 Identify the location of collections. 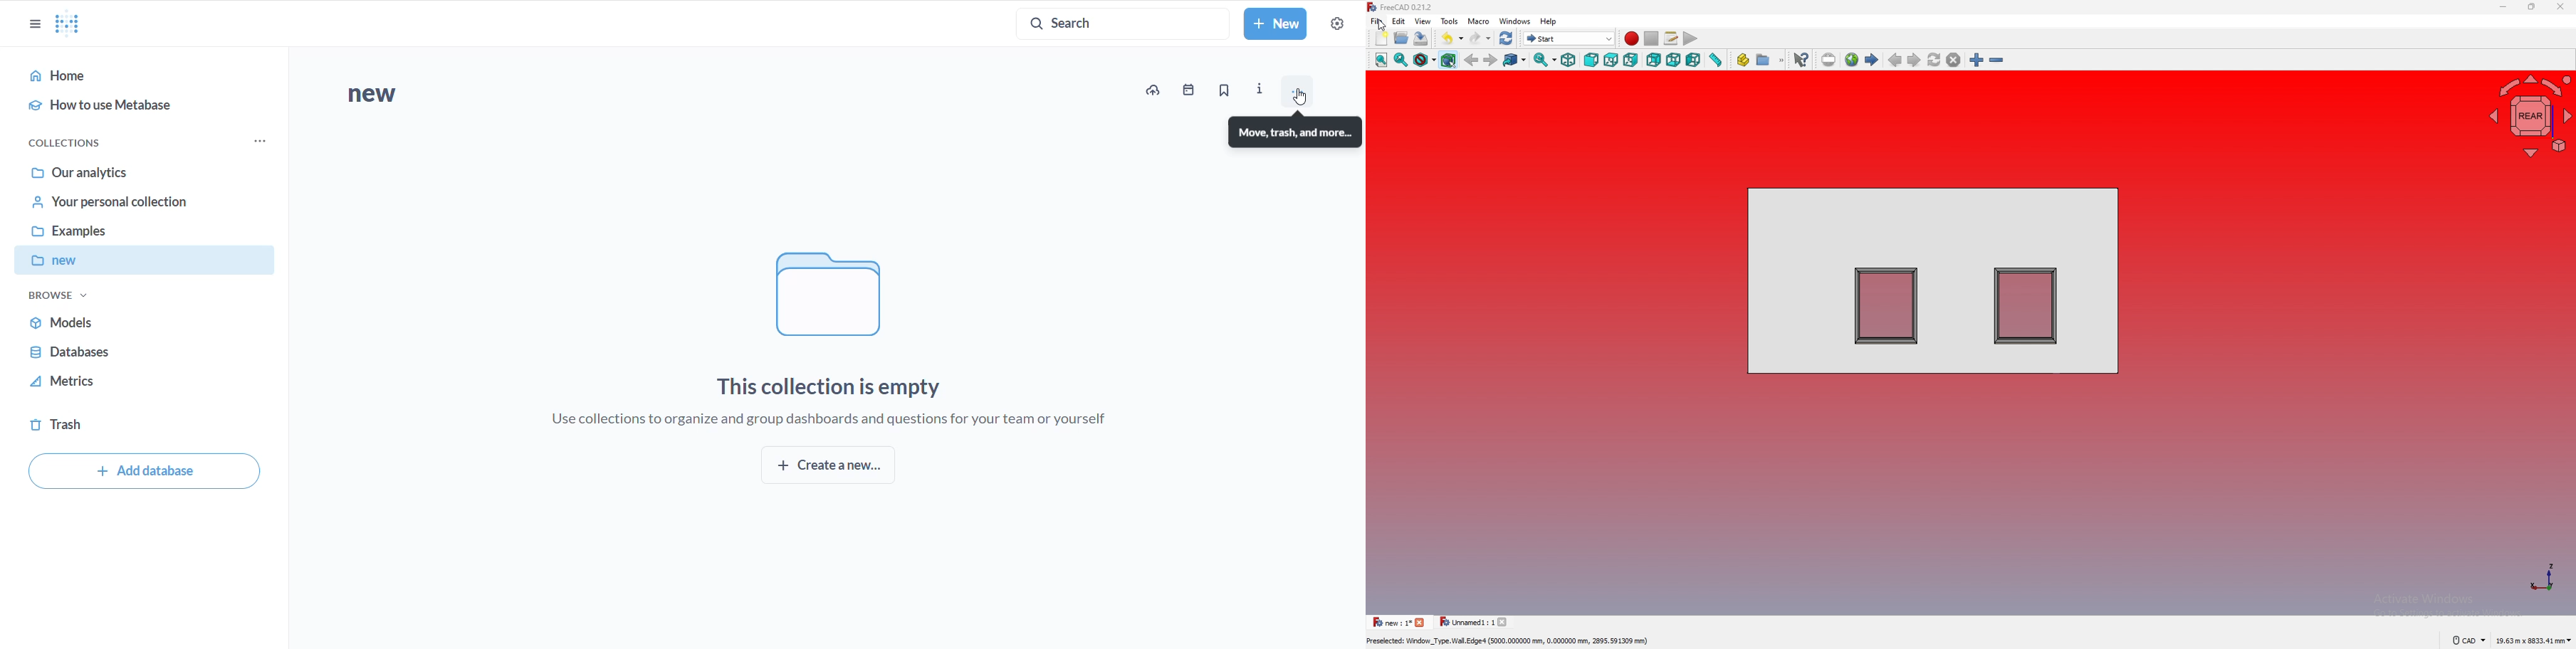
(78, 141).